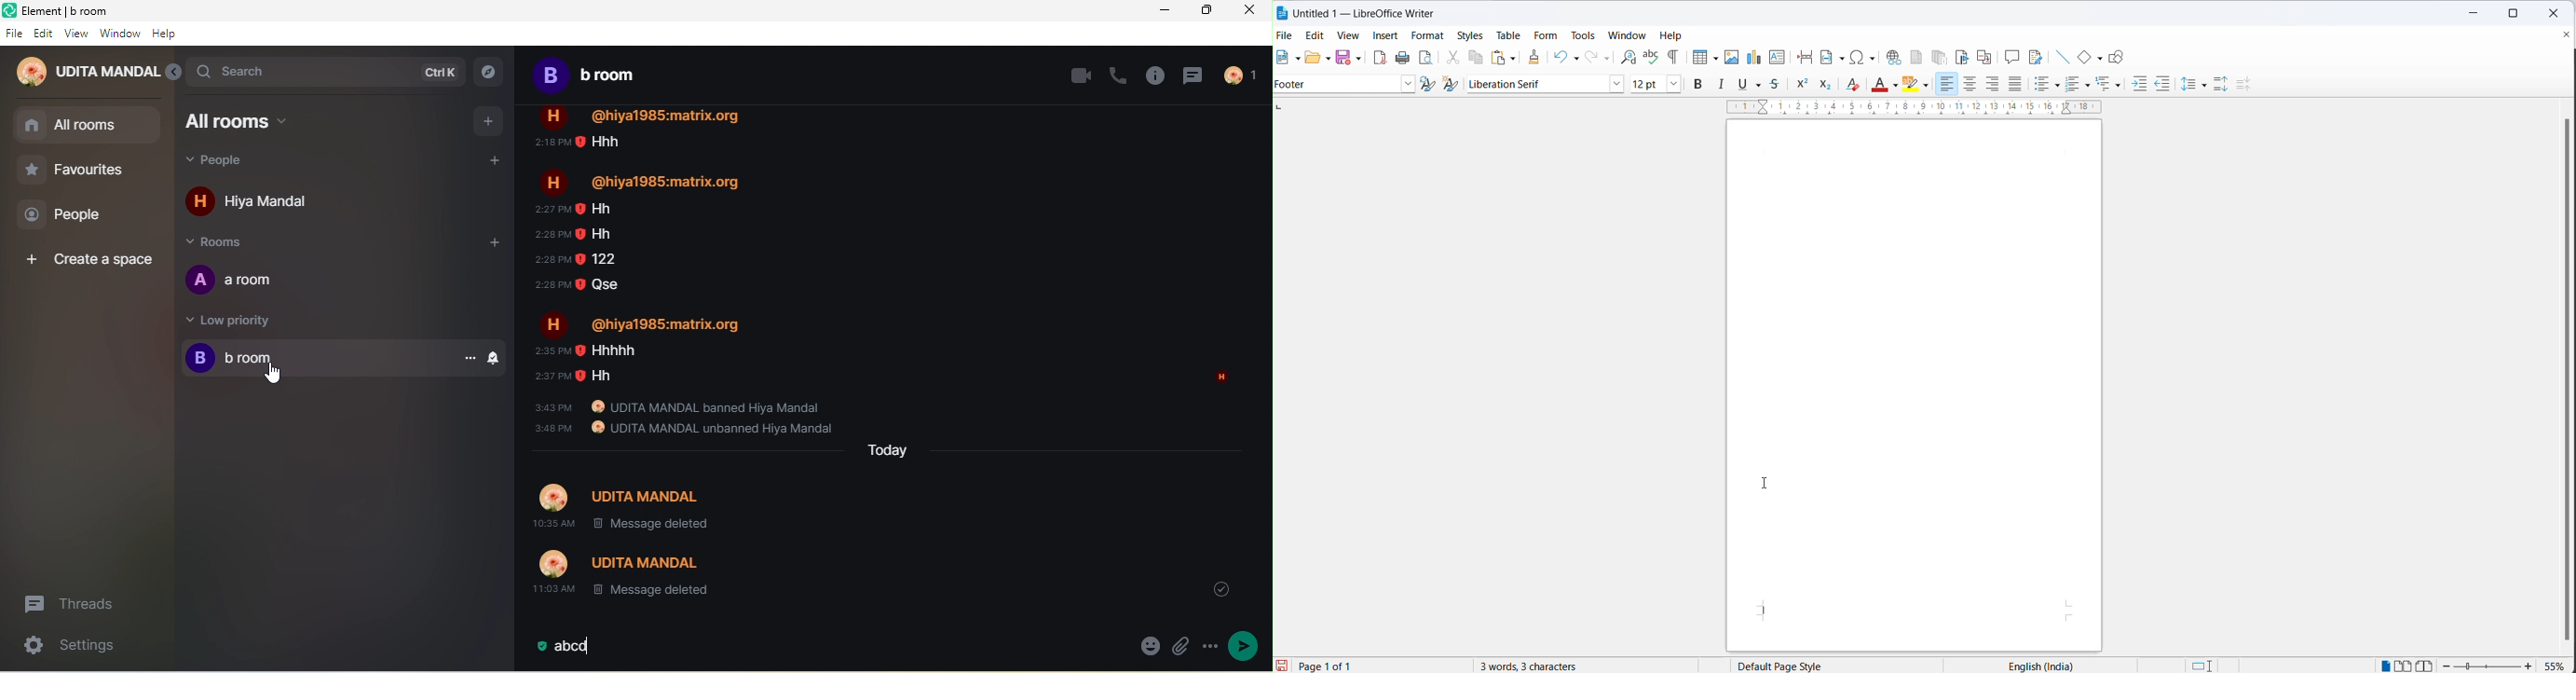 This screenshot has width=2576, height=700. I want to click on decrease indent, so click(2165, 84).